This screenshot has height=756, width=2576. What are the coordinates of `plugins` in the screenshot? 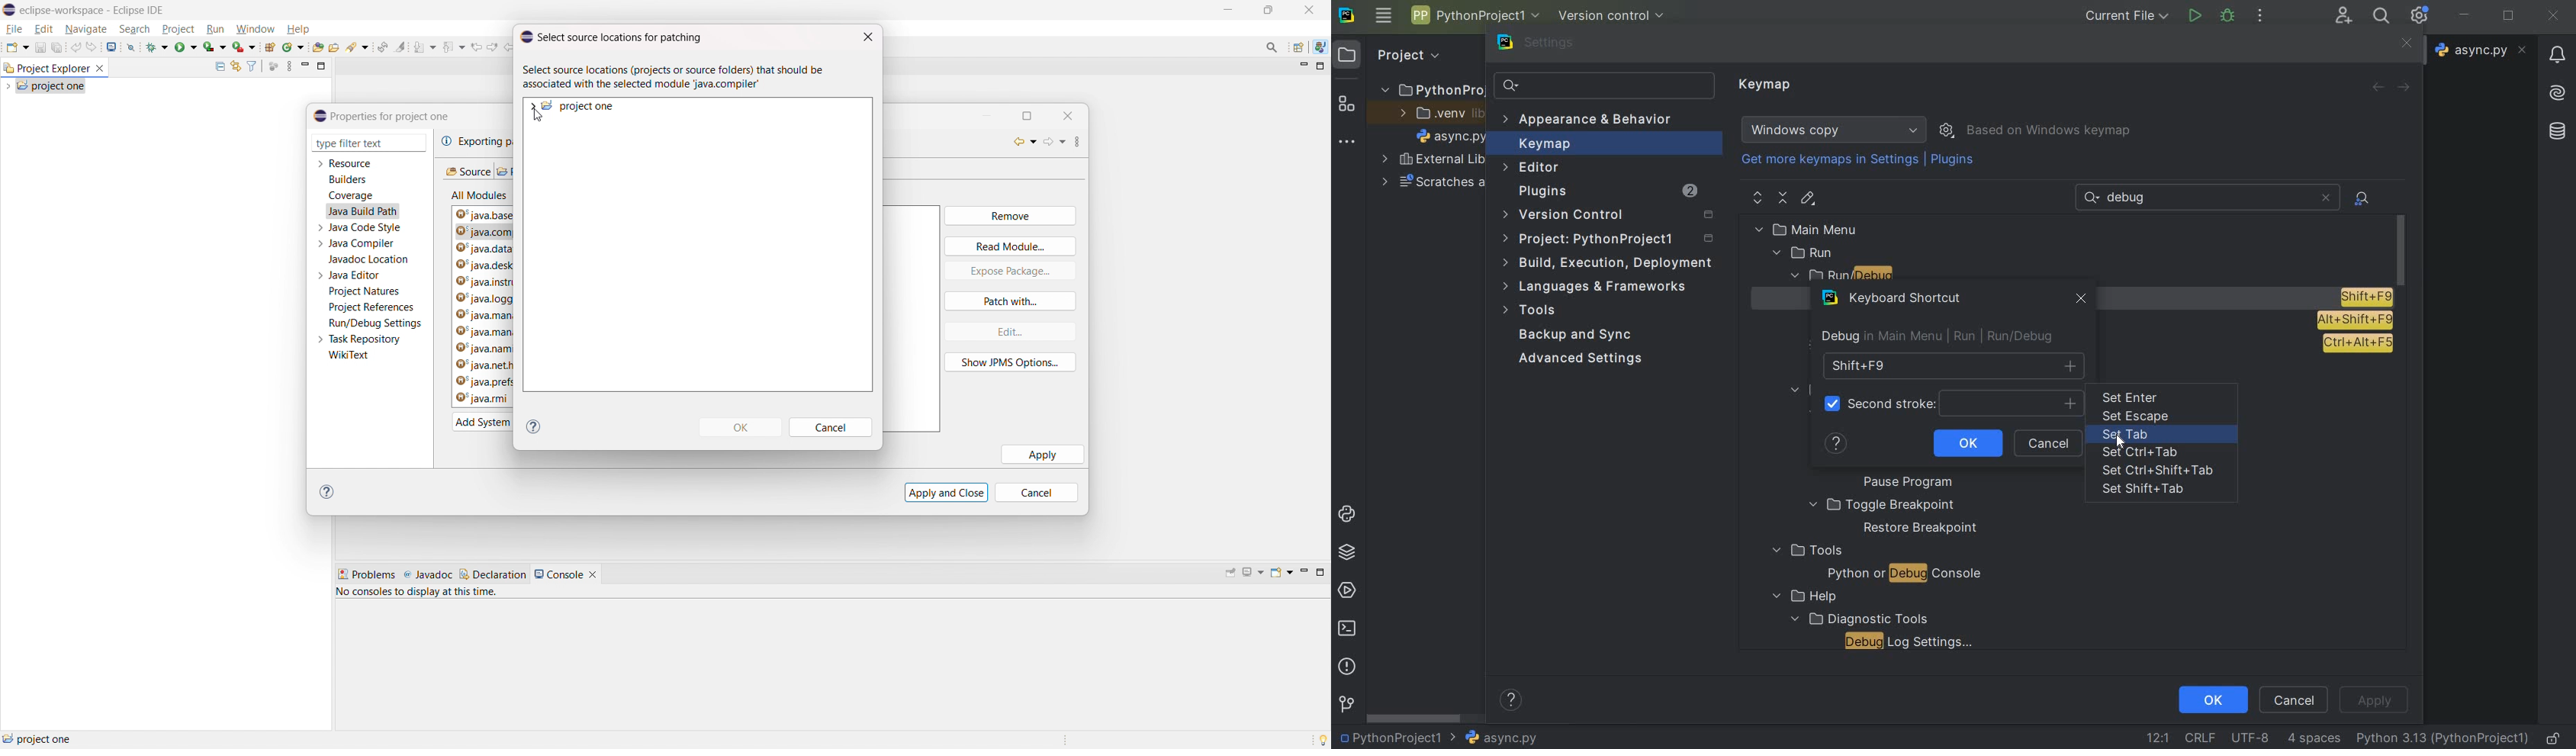 It's located at (1954, 162).